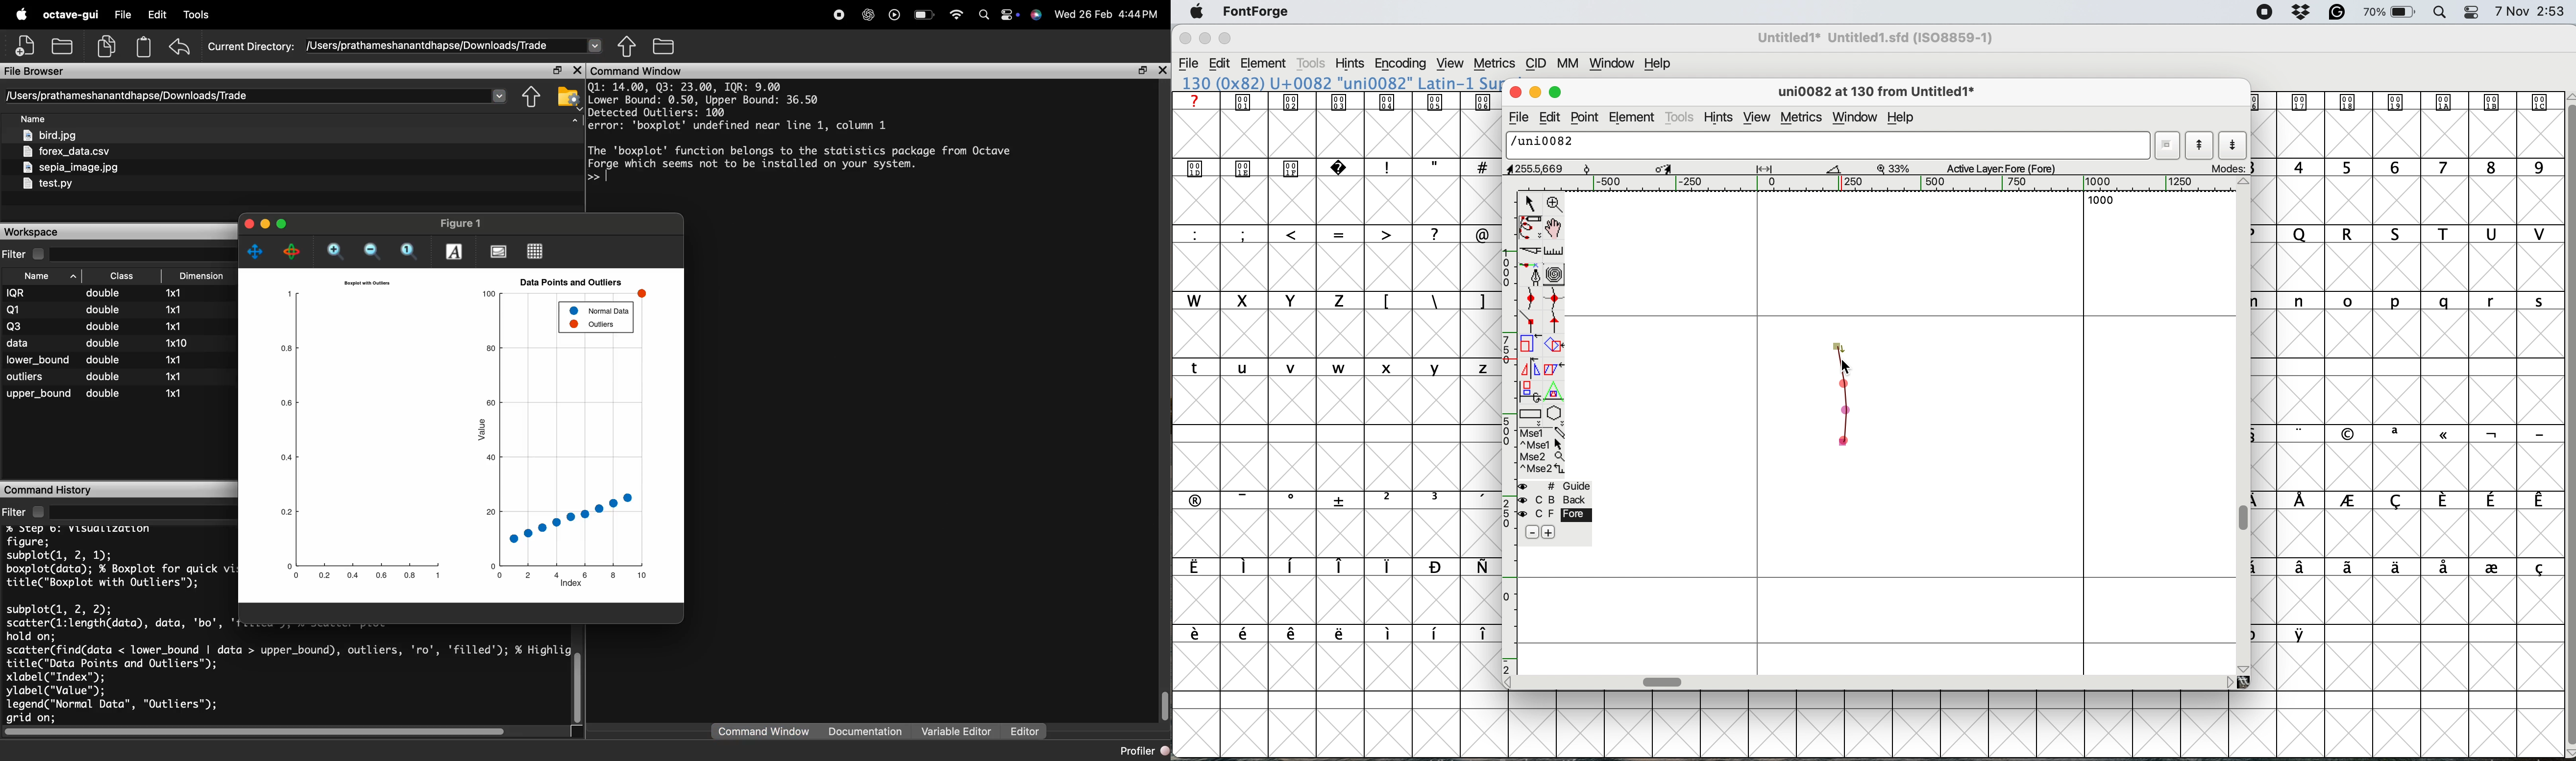 The height and width of the screenshot is (784, 2576). I want to click on lowercase letters, so click(1331, 369).